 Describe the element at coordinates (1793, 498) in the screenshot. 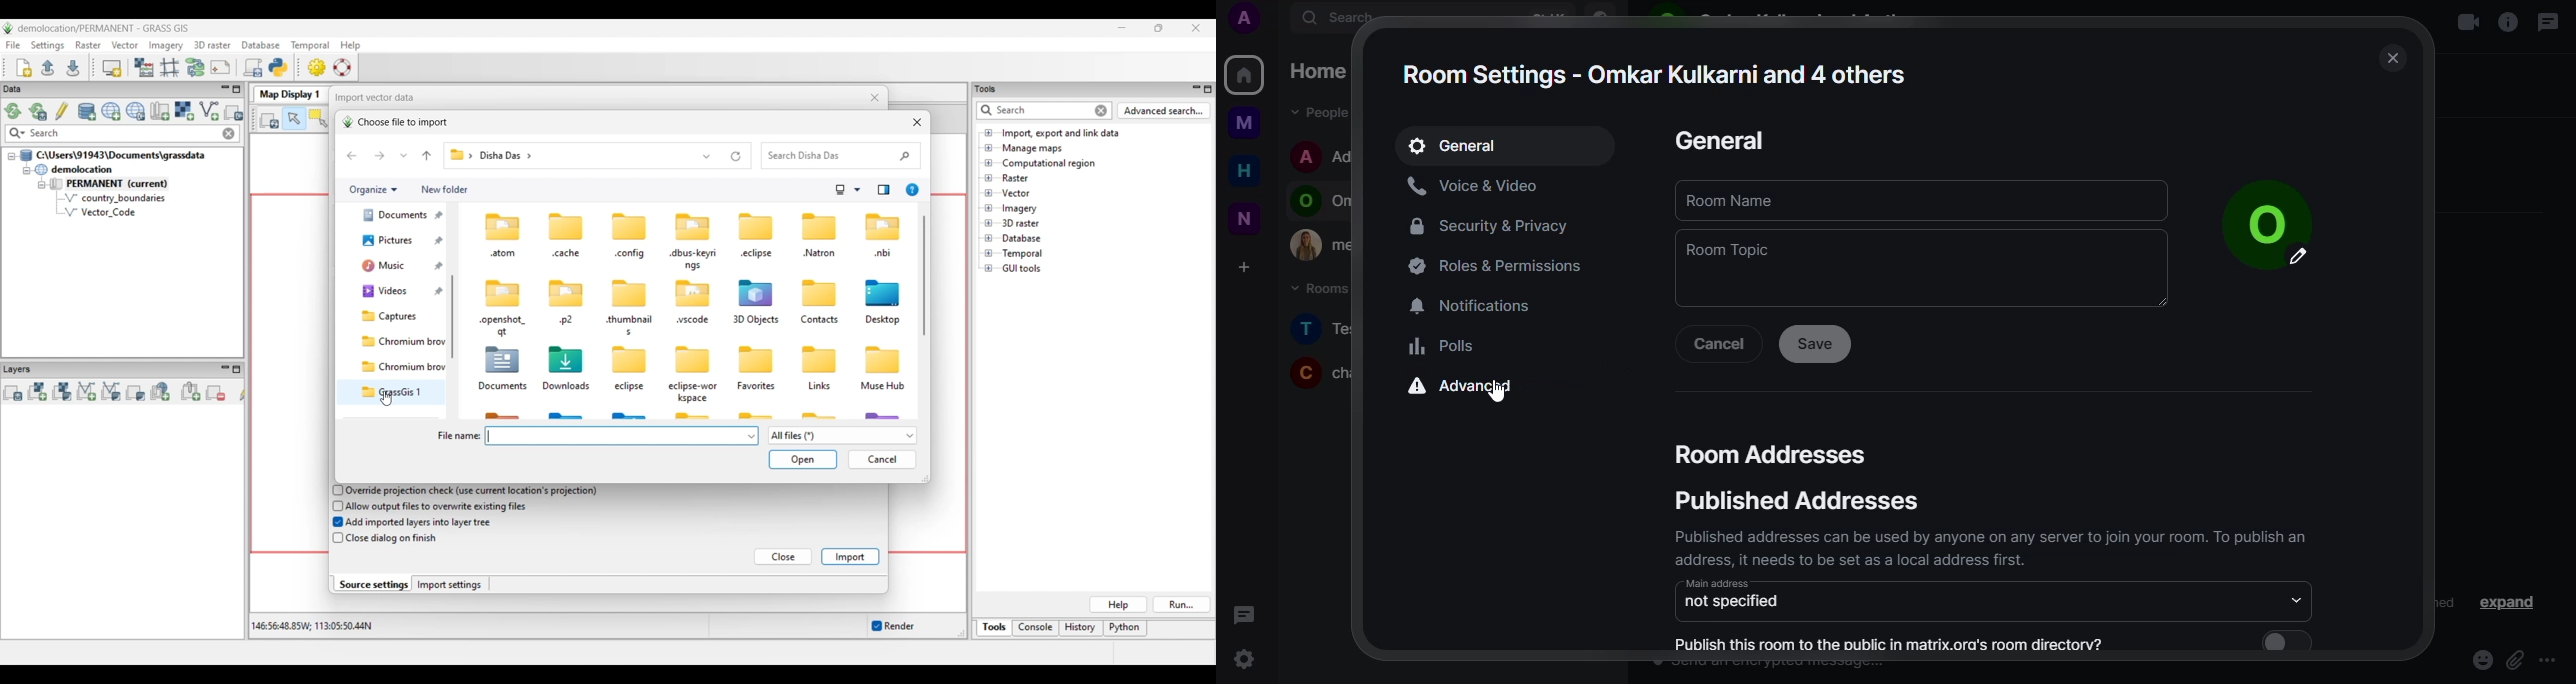

I see `published addresses` at that location.